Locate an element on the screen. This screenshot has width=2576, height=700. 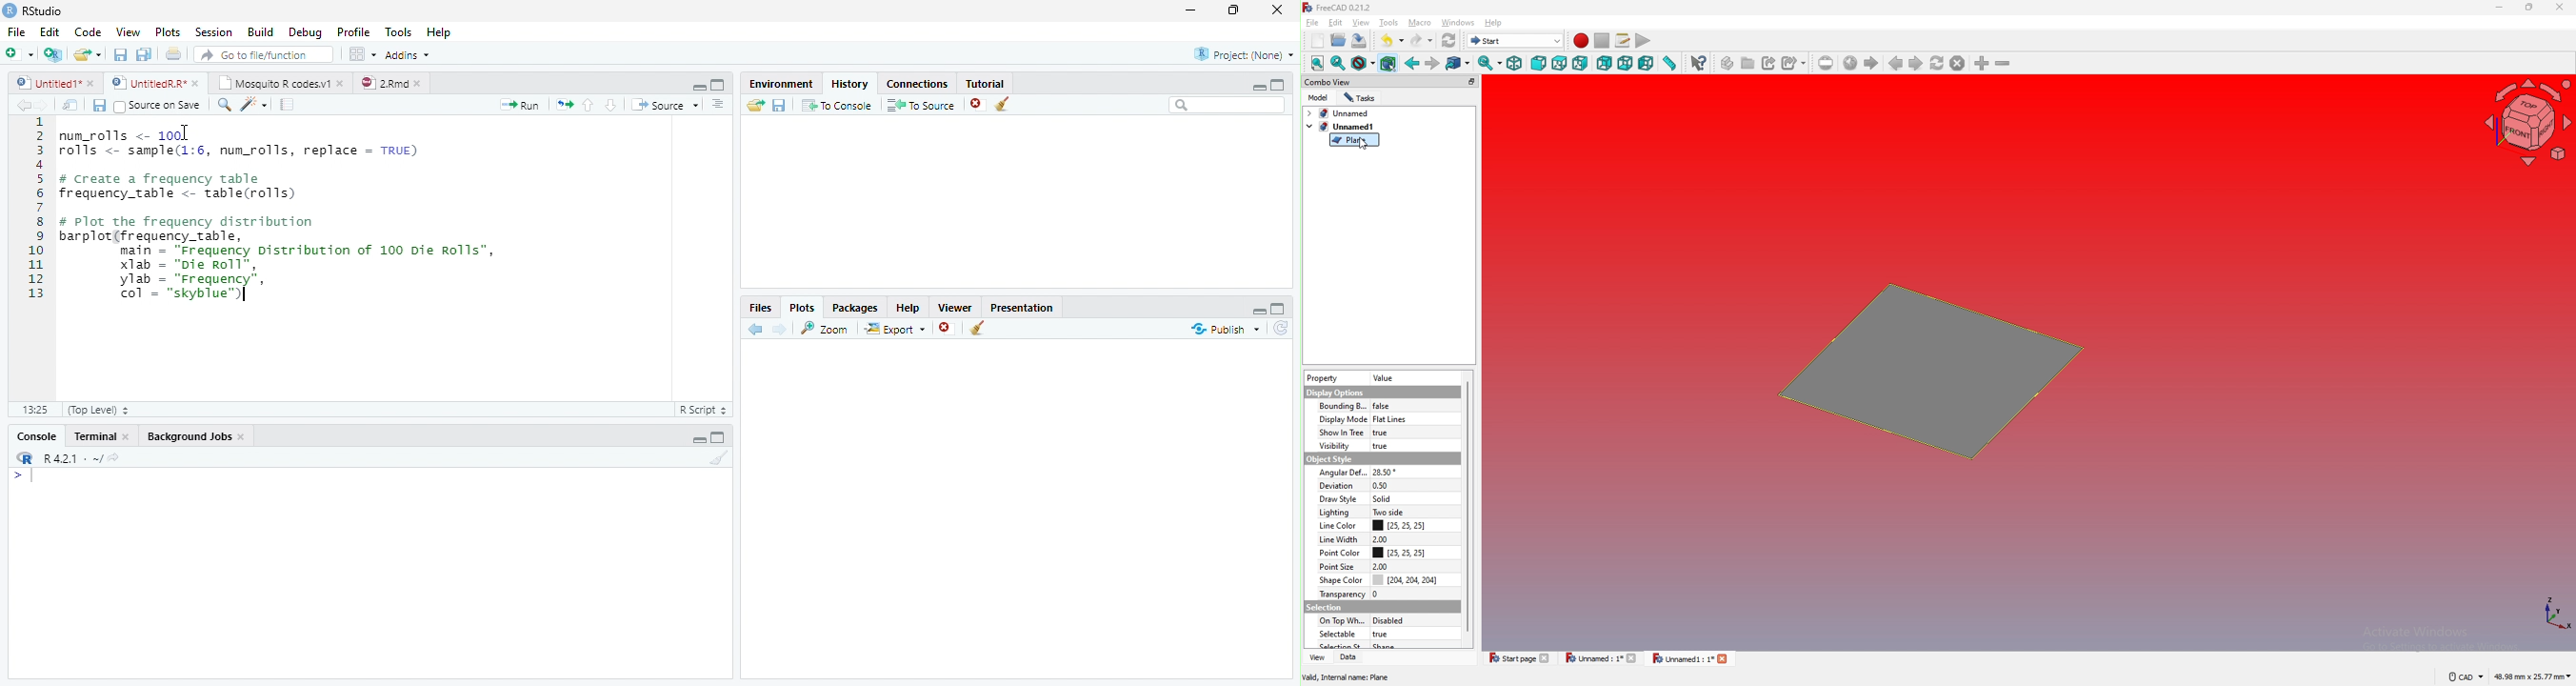
combo view is located at coordinates (1392, 81).